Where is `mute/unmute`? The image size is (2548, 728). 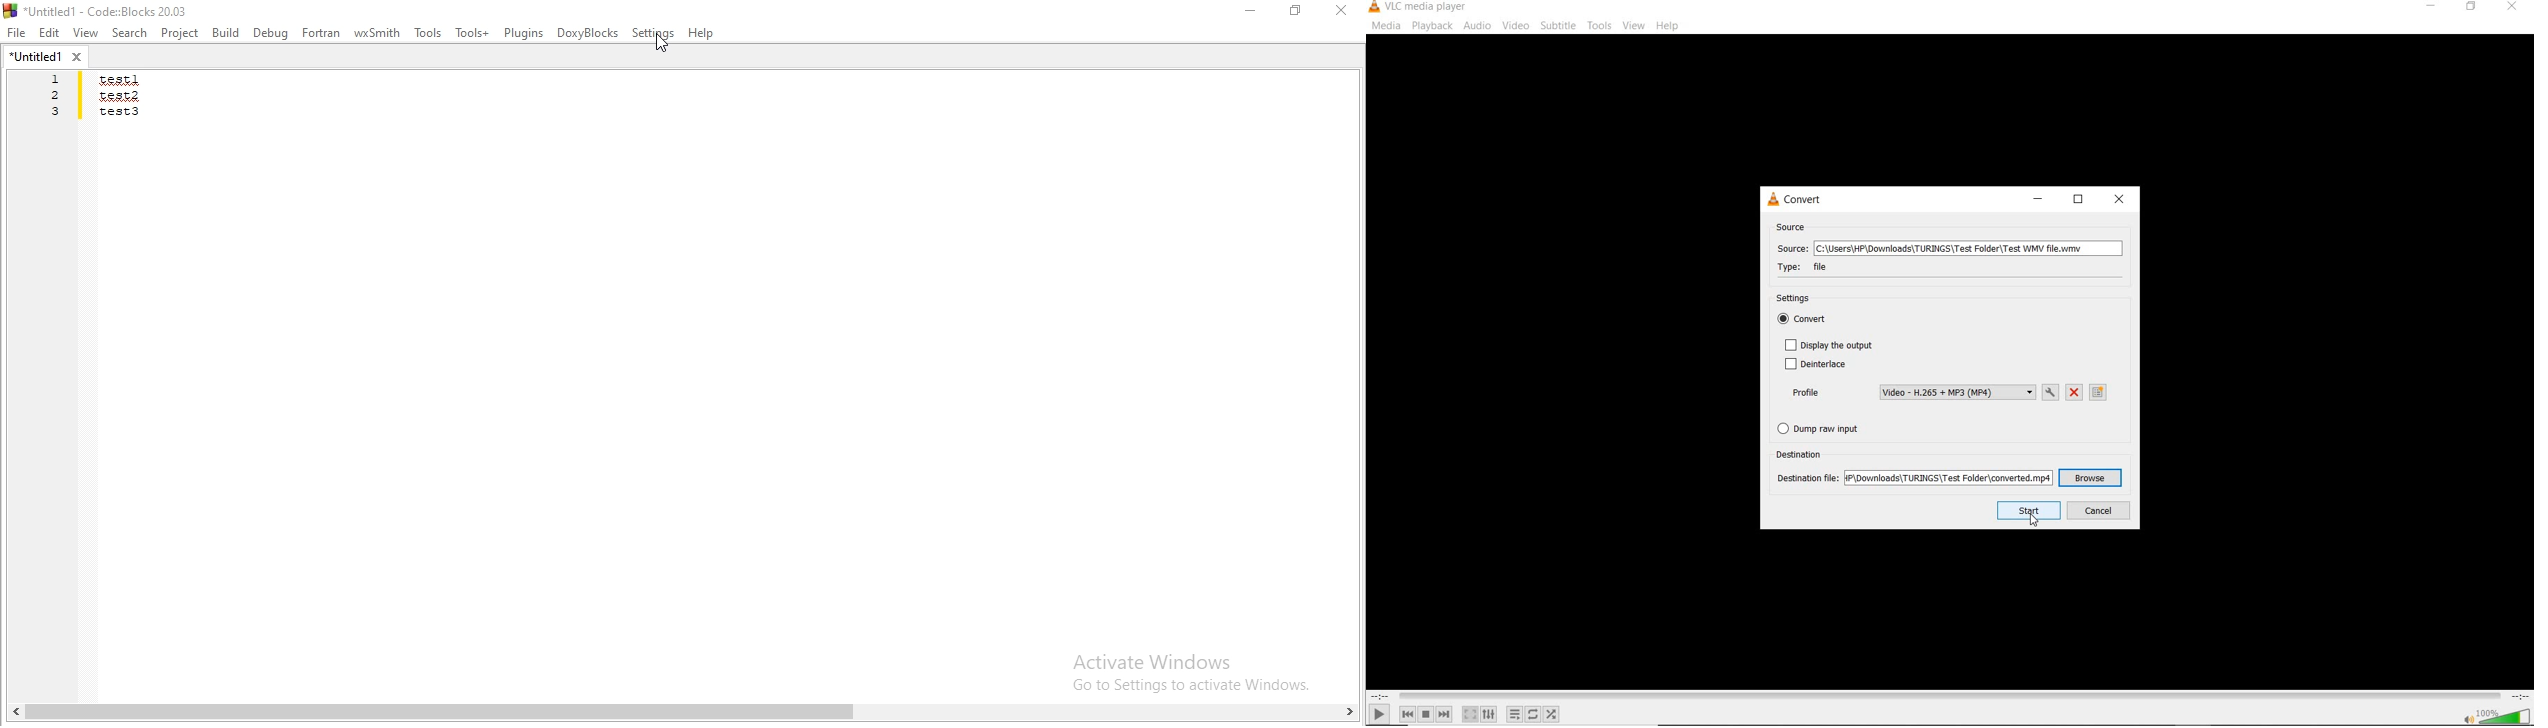 mute/unmute is located at coordinates (2468, 718).